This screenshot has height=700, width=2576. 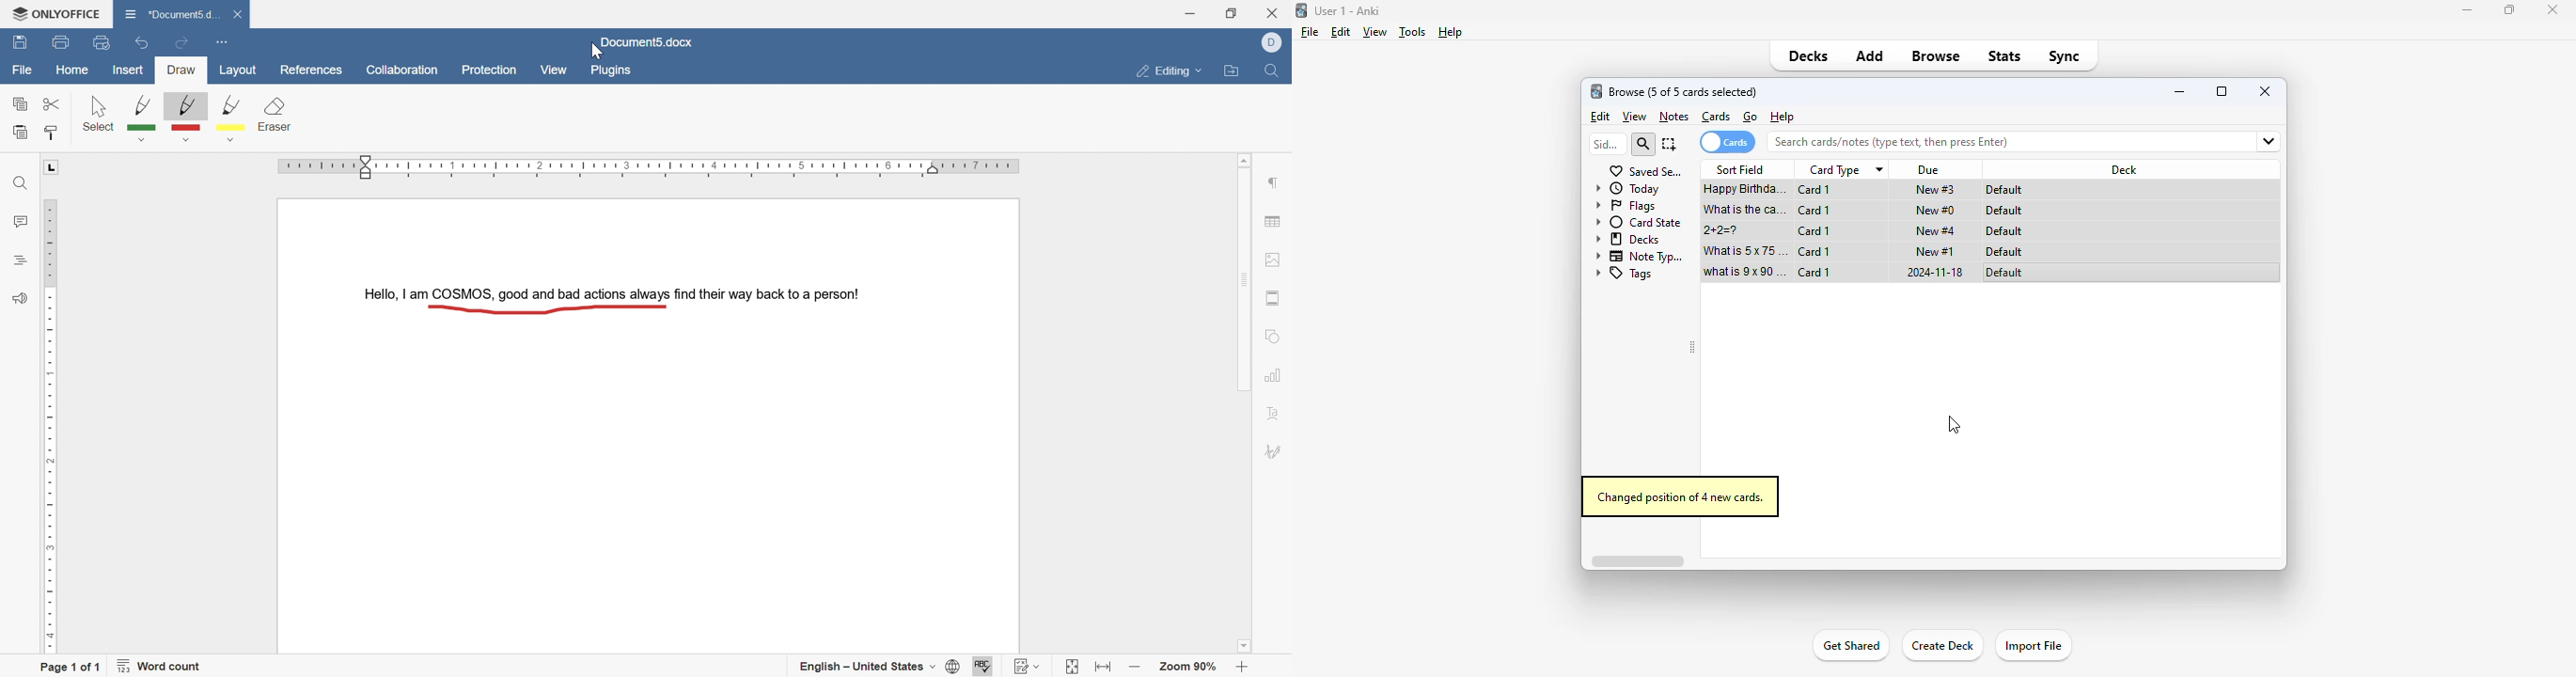 What do you see at coordinates (981, 664) in the screenshot?
I see `spell checking` at bounding box center [981, 664].